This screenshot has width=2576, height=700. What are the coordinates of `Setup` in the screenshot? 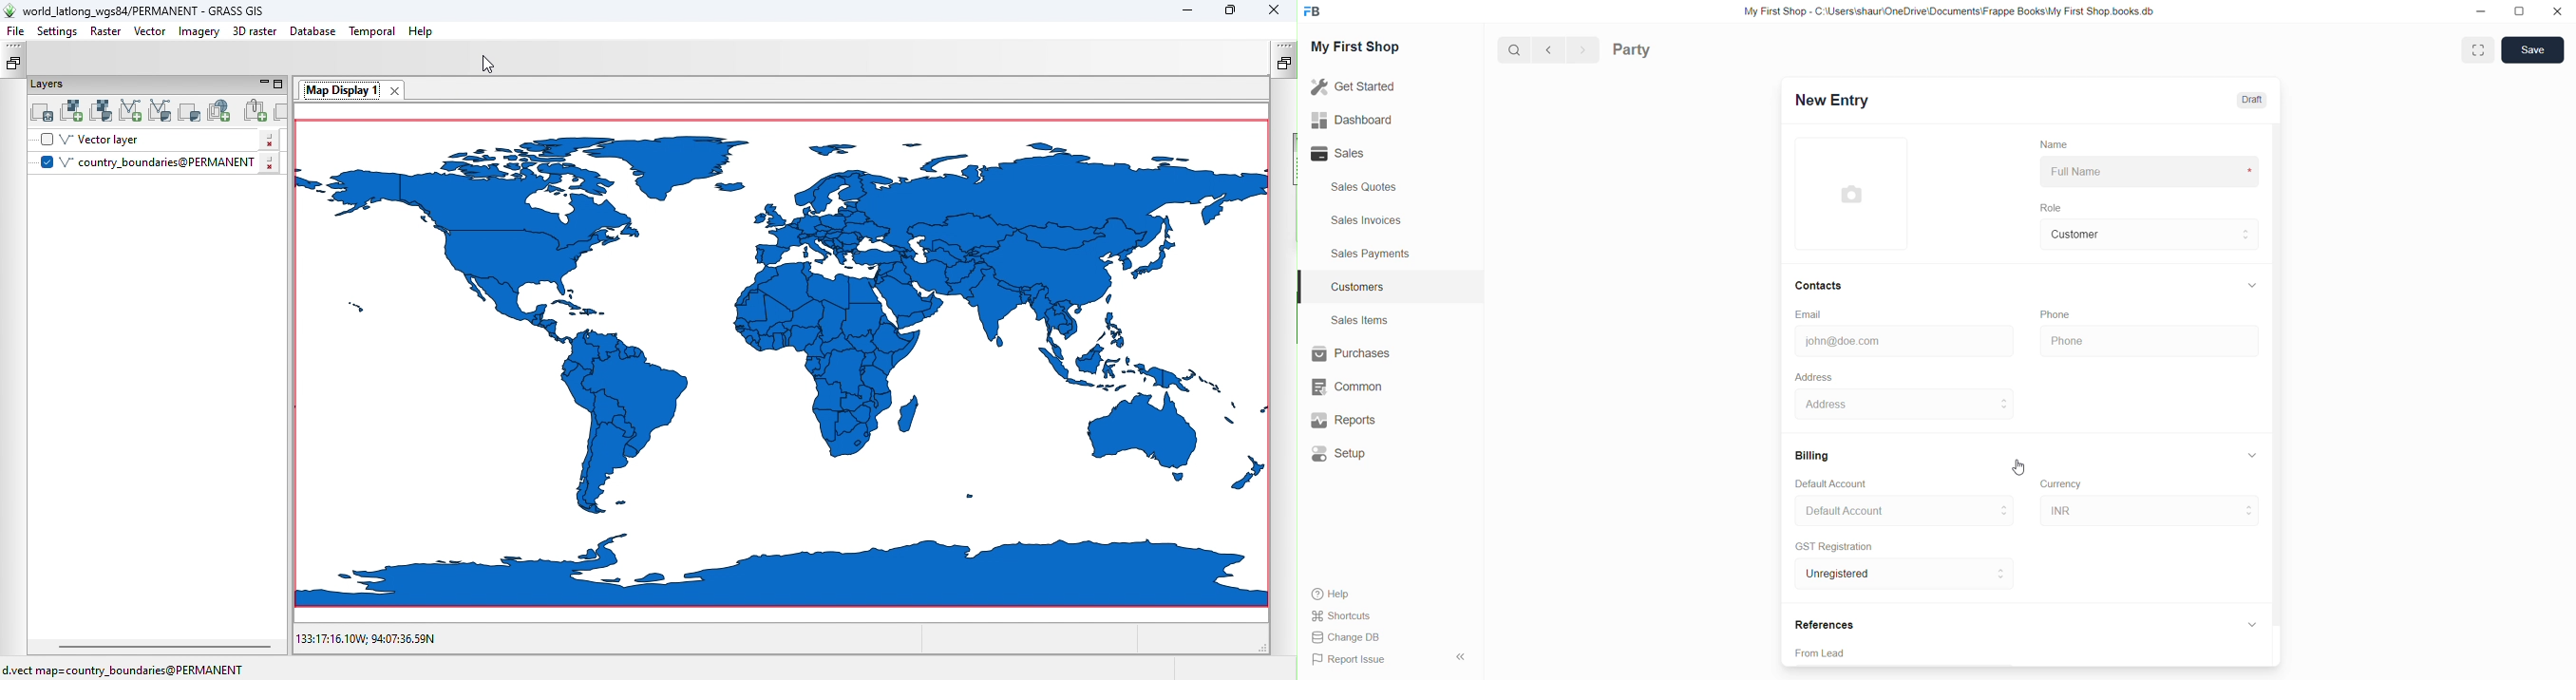 It's located at (1342, 452).